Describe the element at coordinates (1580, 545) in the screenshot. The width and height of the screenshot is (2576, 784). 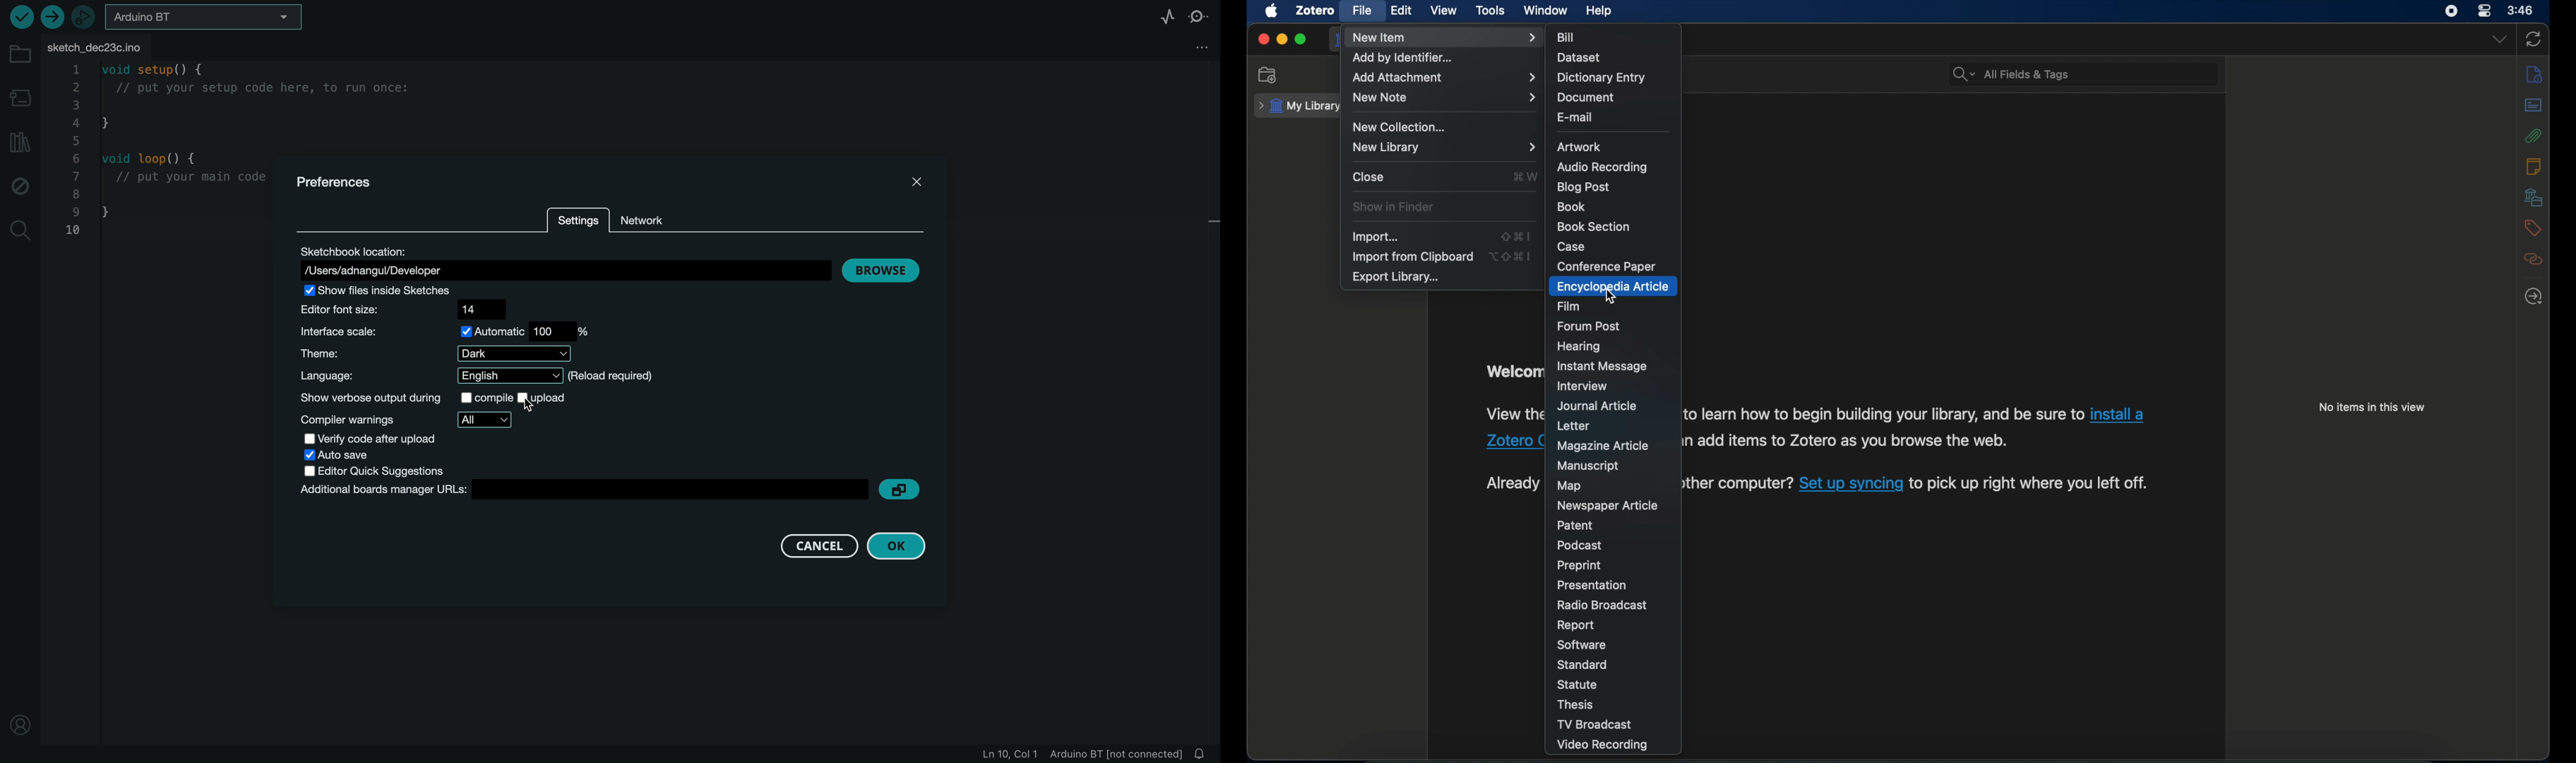
I see `podcast` at that location.